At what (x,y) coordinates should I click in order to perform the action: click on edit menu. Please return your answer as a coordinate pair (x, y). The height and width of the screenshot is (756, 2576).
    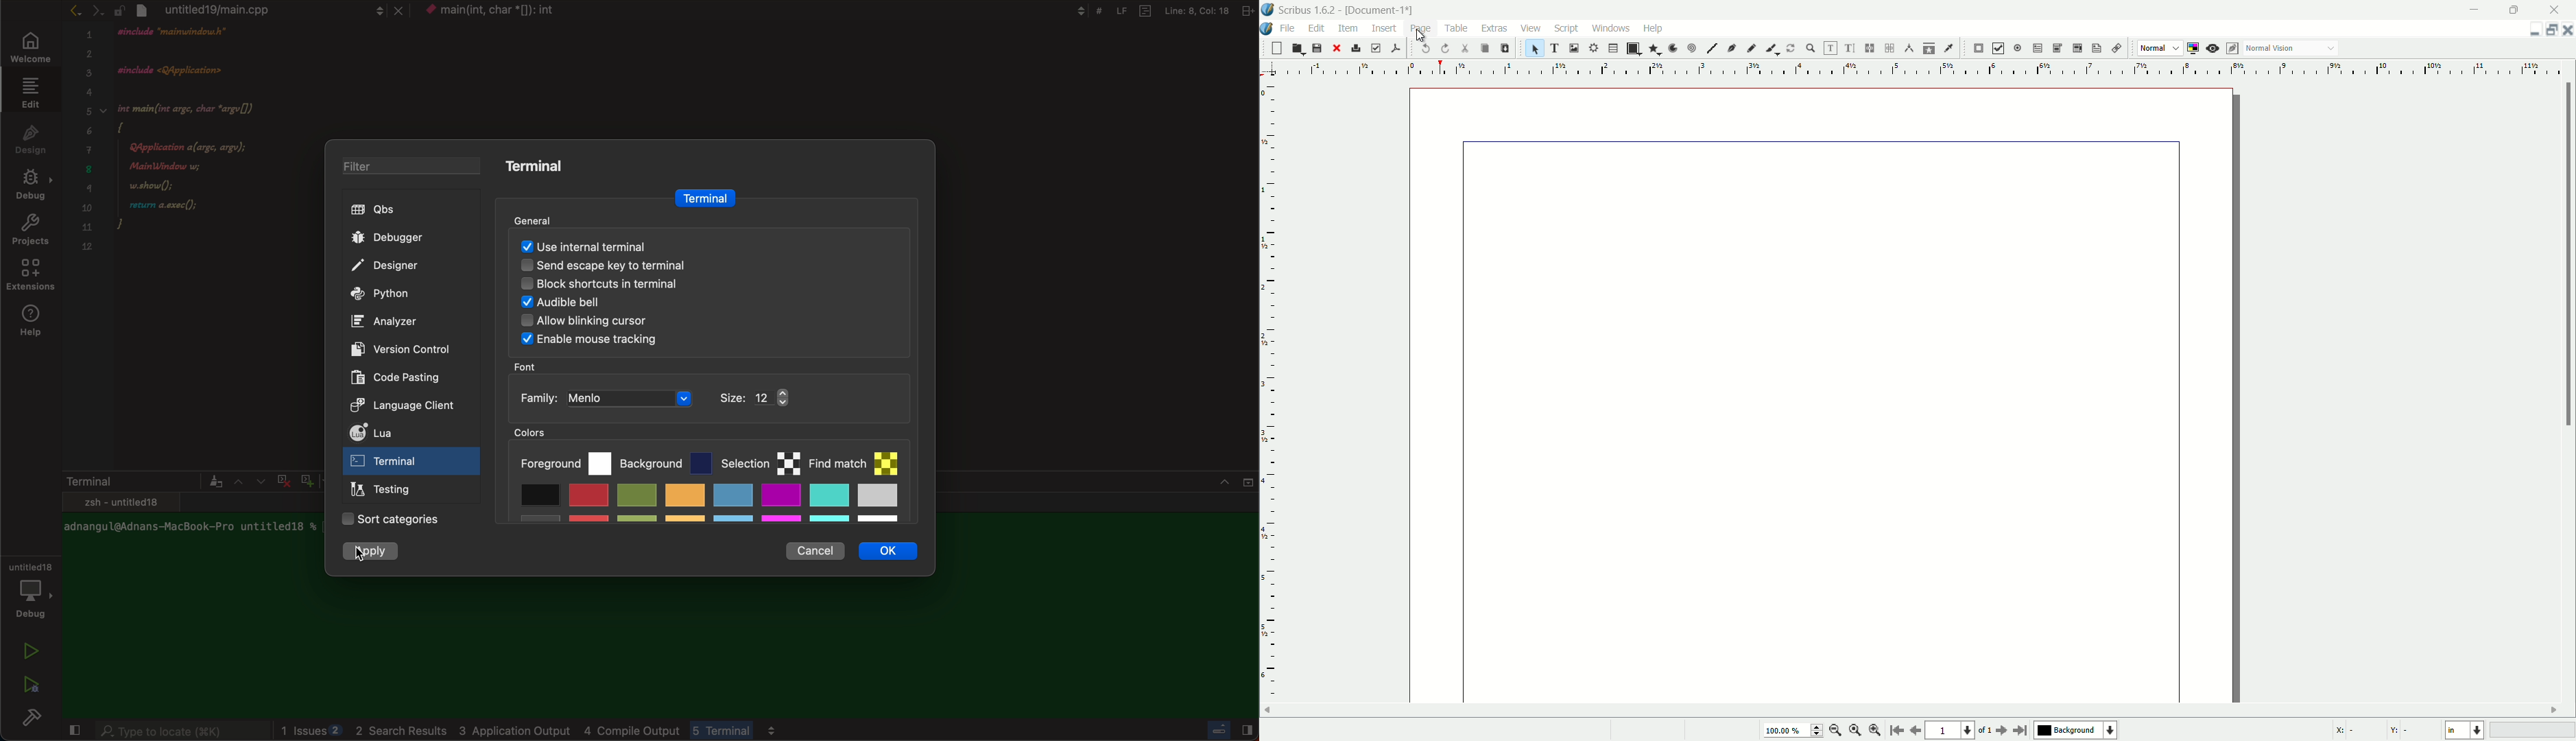
    Looking at the image, I should click on (1319, 27).